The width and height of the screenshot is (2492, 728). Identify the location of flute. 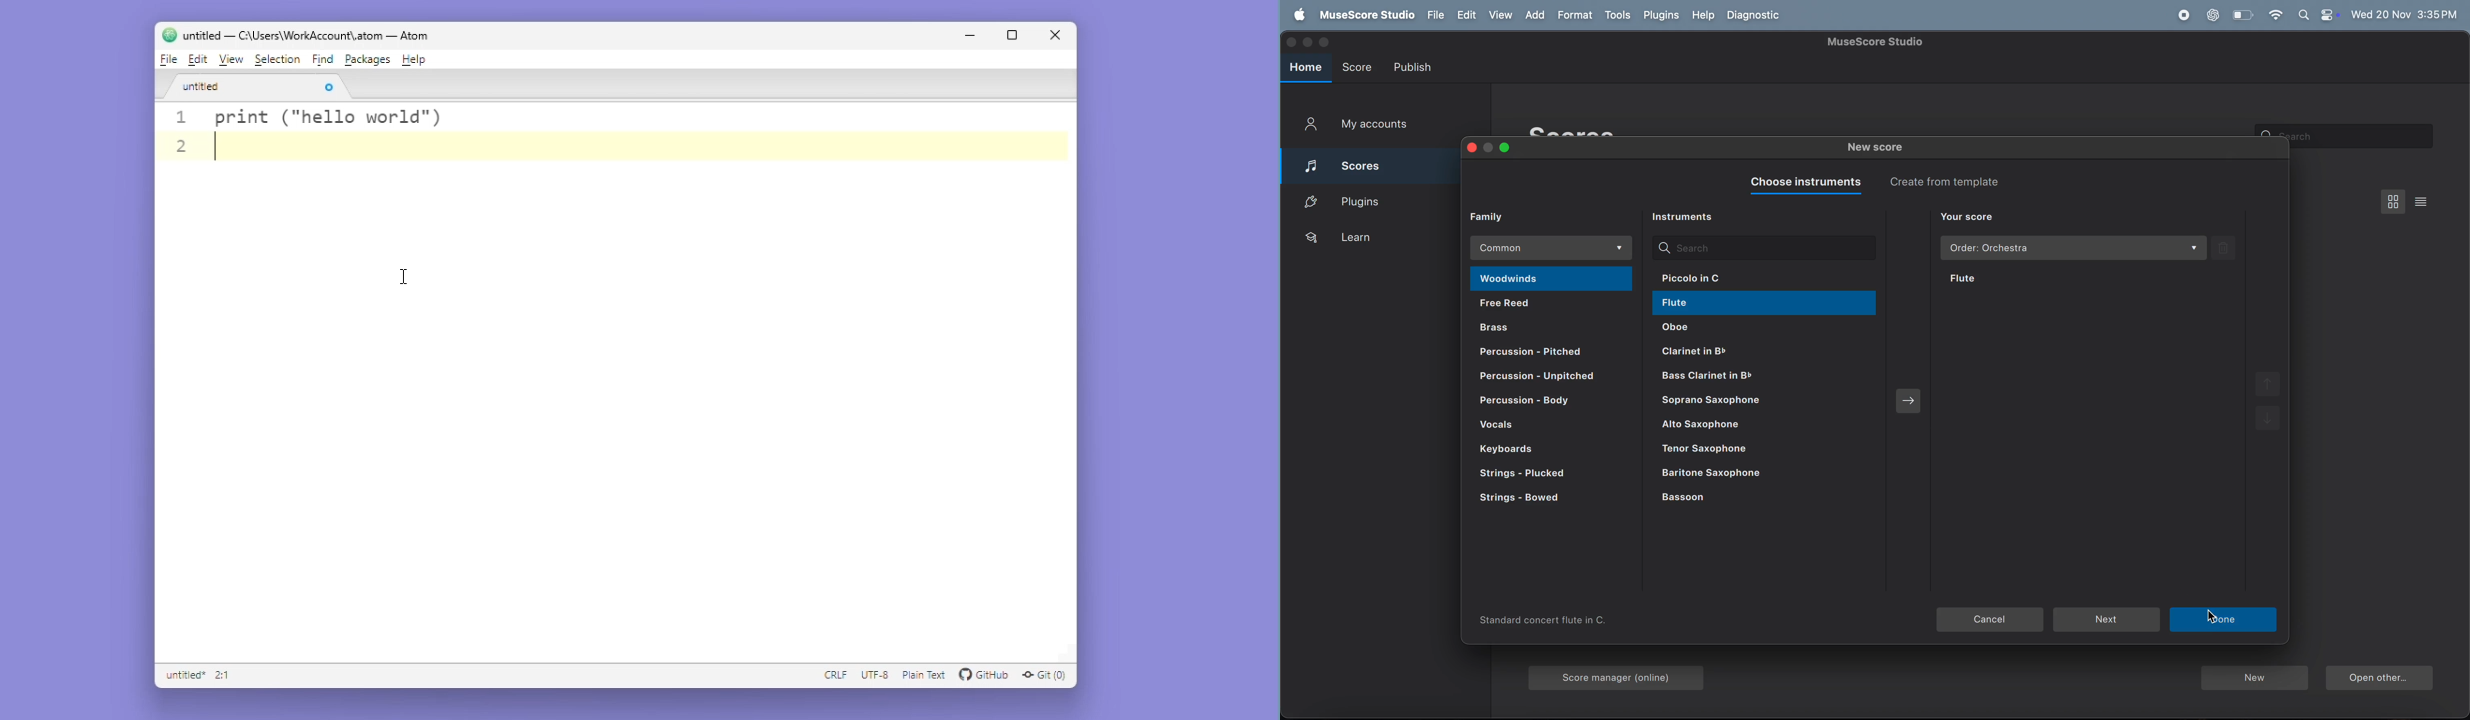
(1744, 305).